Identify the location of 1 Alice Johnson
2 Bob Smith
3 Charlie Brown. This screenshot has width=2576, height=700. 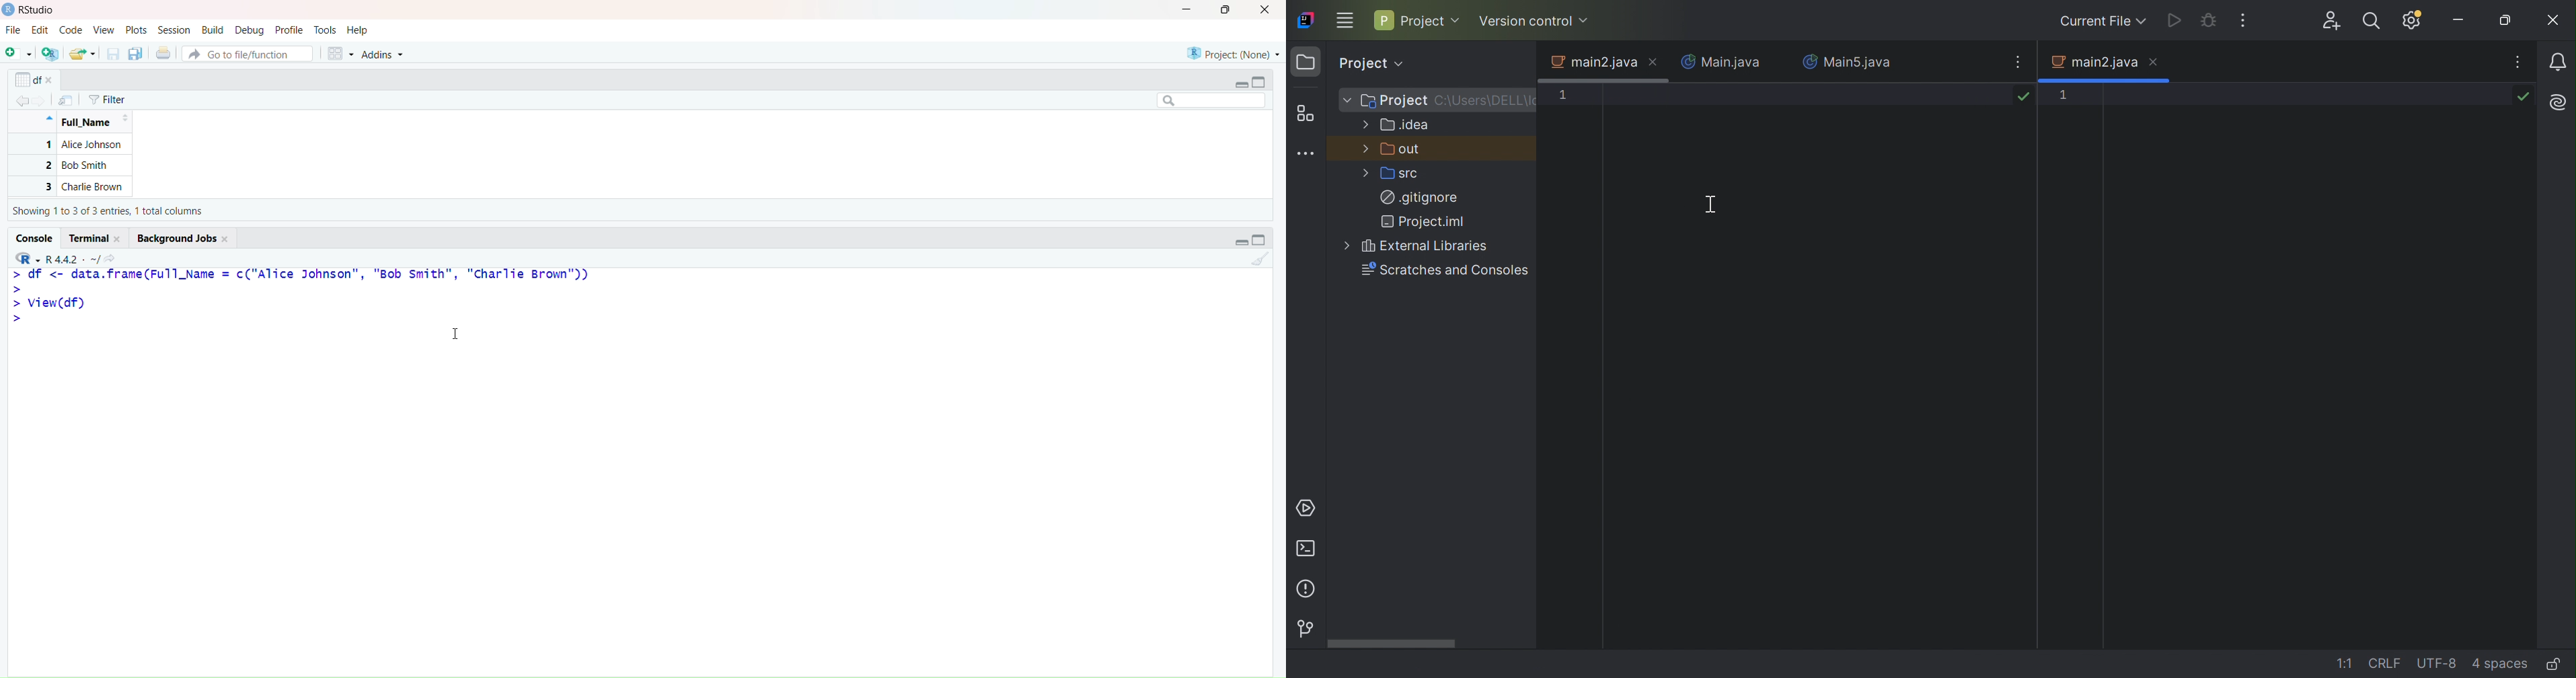
(72, 166).